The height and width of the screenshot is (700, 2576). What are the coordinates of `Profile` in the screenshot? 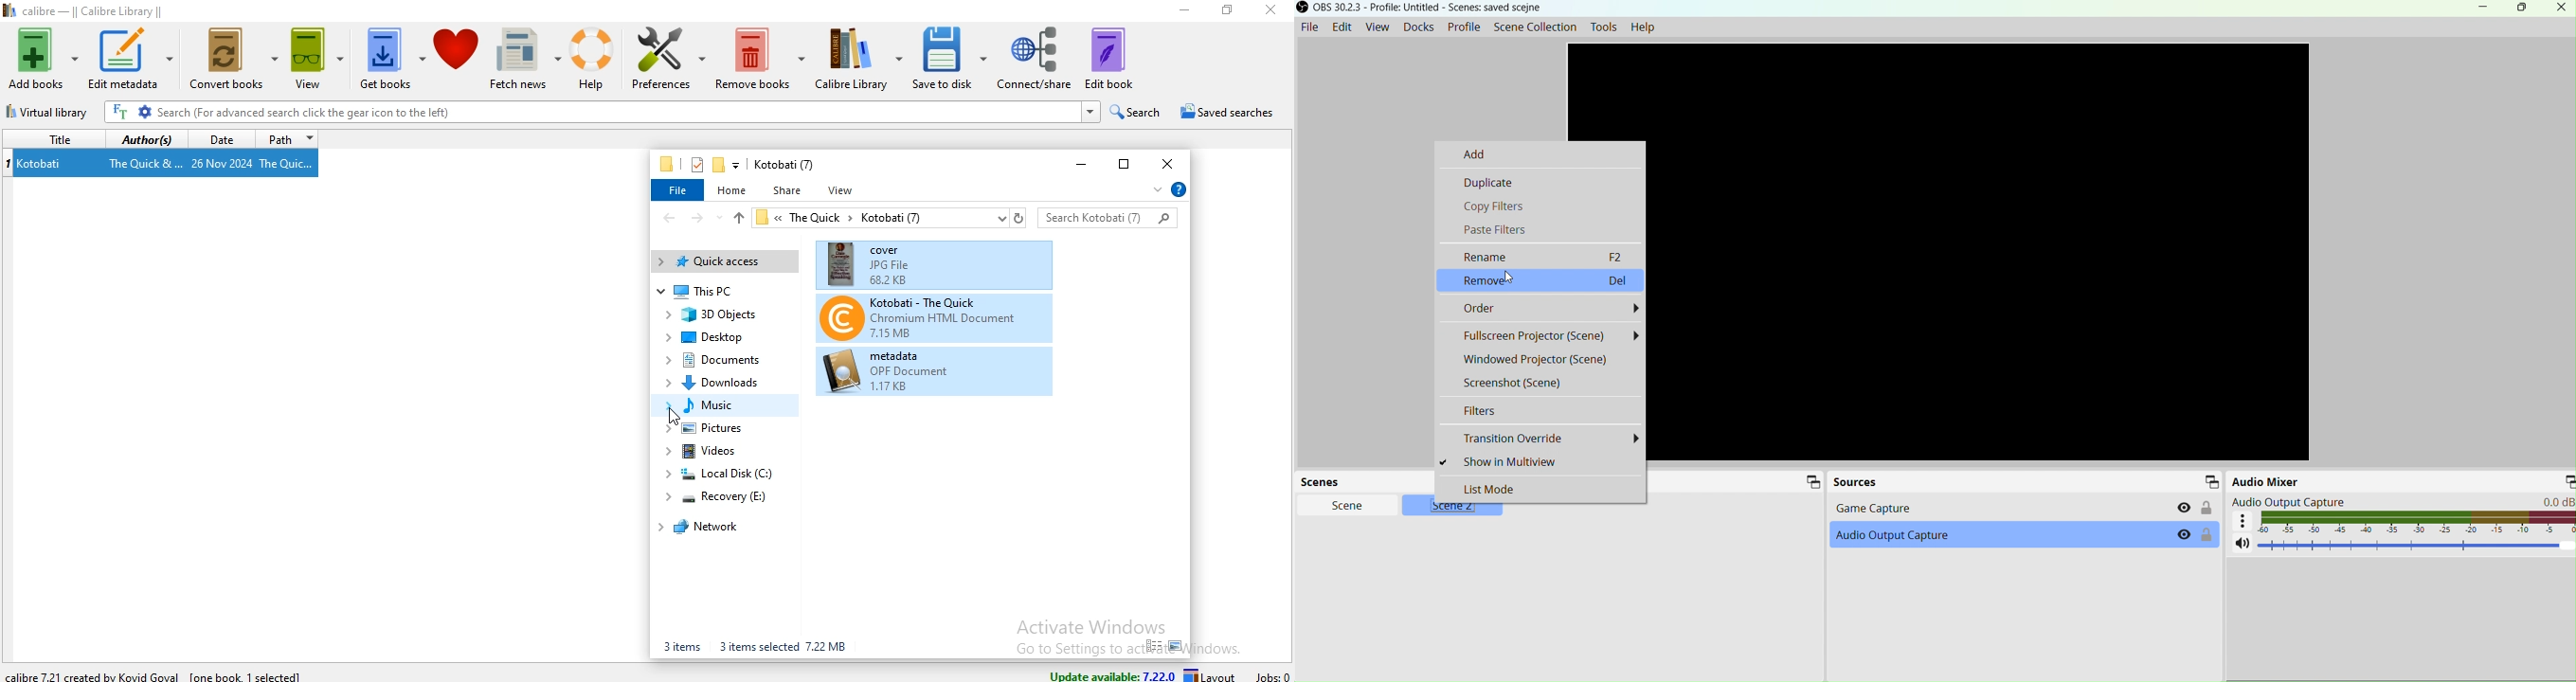 It's located at (1465, 26).